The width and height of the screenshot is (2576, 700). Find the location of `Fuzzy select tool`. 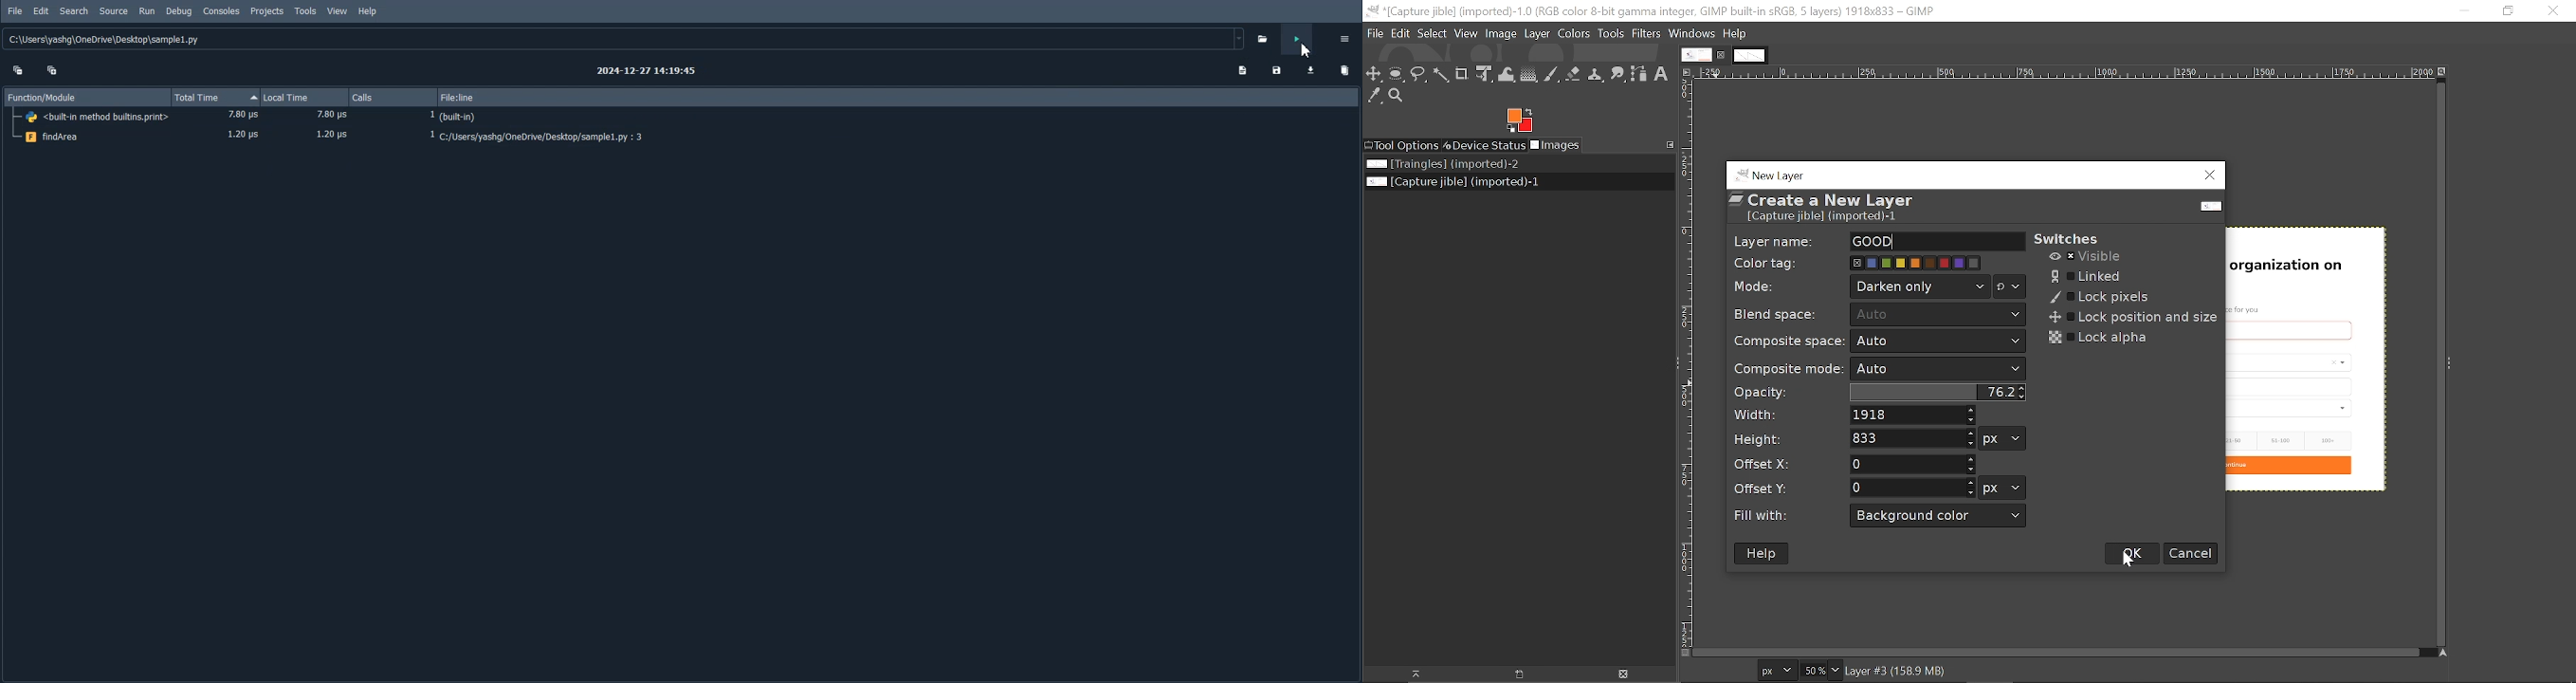

Fuzzy select tool is located at coordinates (1441, 75).